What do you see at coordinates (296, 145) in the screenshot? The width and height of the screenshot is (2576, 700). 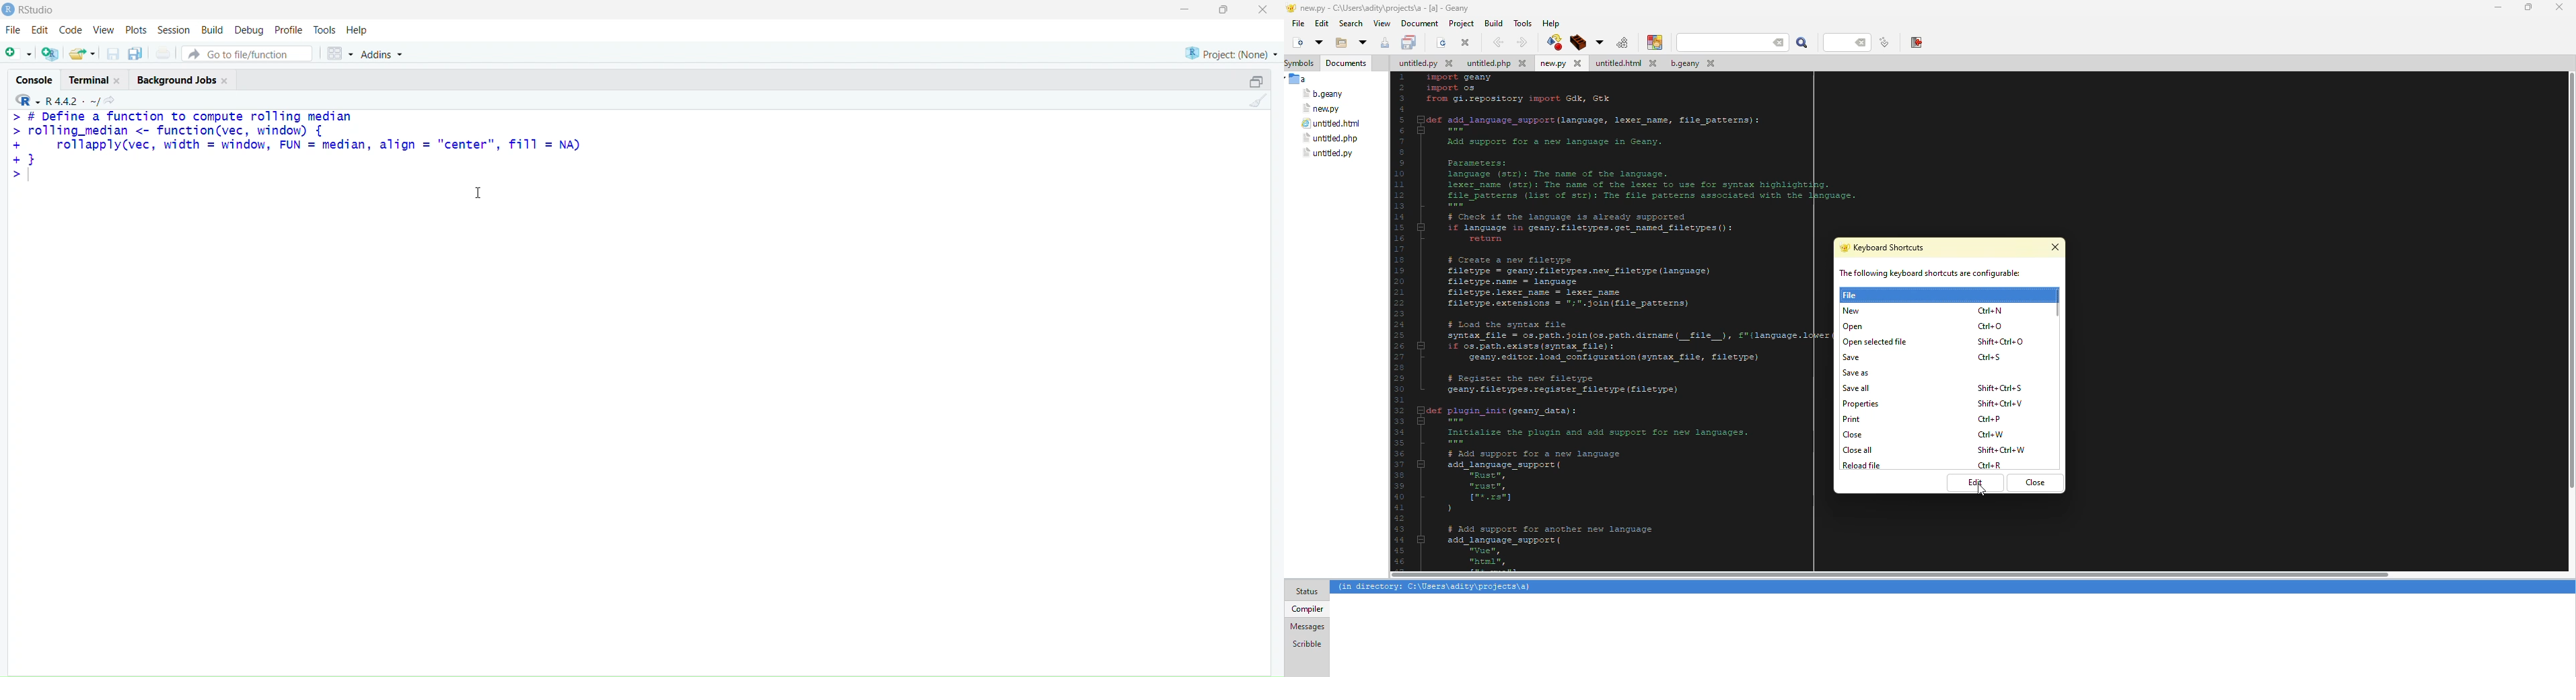 I see `> # DeTine a function to compute rolling median

> rolling_median <- function(vec, window) {

+ rollapply(vec, width = window, FUN = median, align = "center", fi11 = NA)
+1

>` at bounding box center [296, 145].